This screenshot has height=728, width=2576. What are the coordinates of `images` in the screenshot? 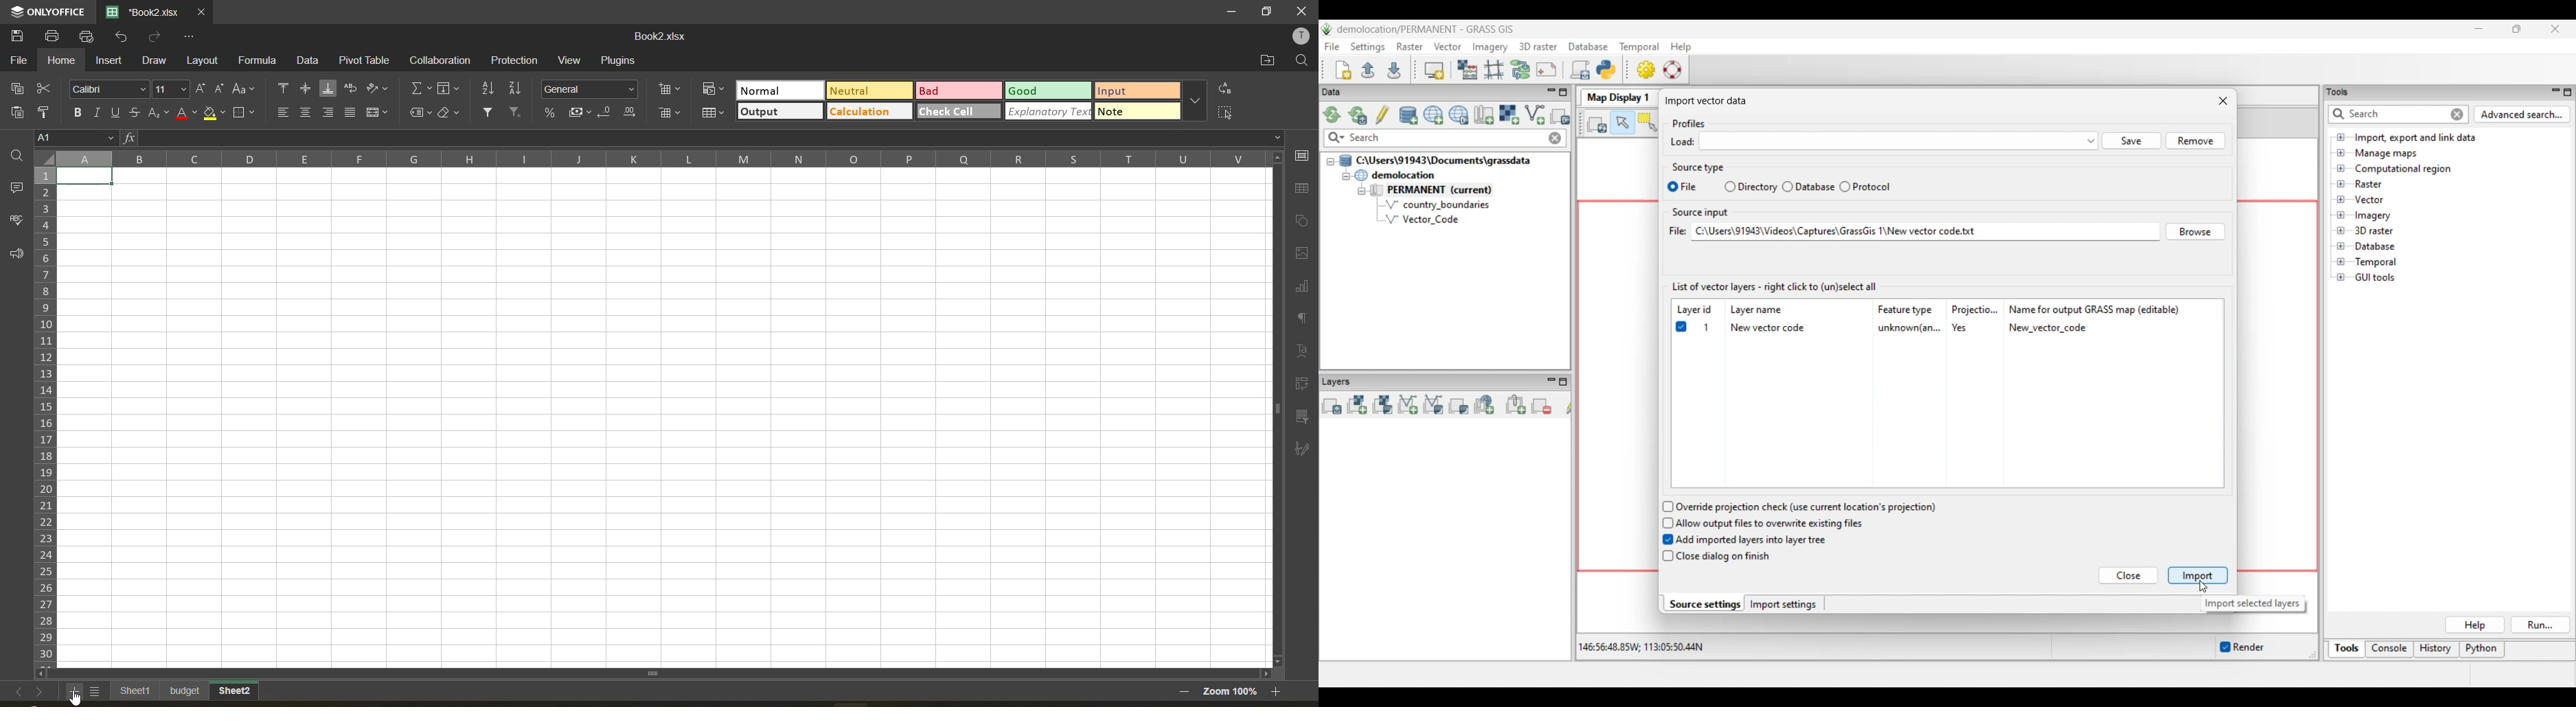 It's located at (1302, 252).